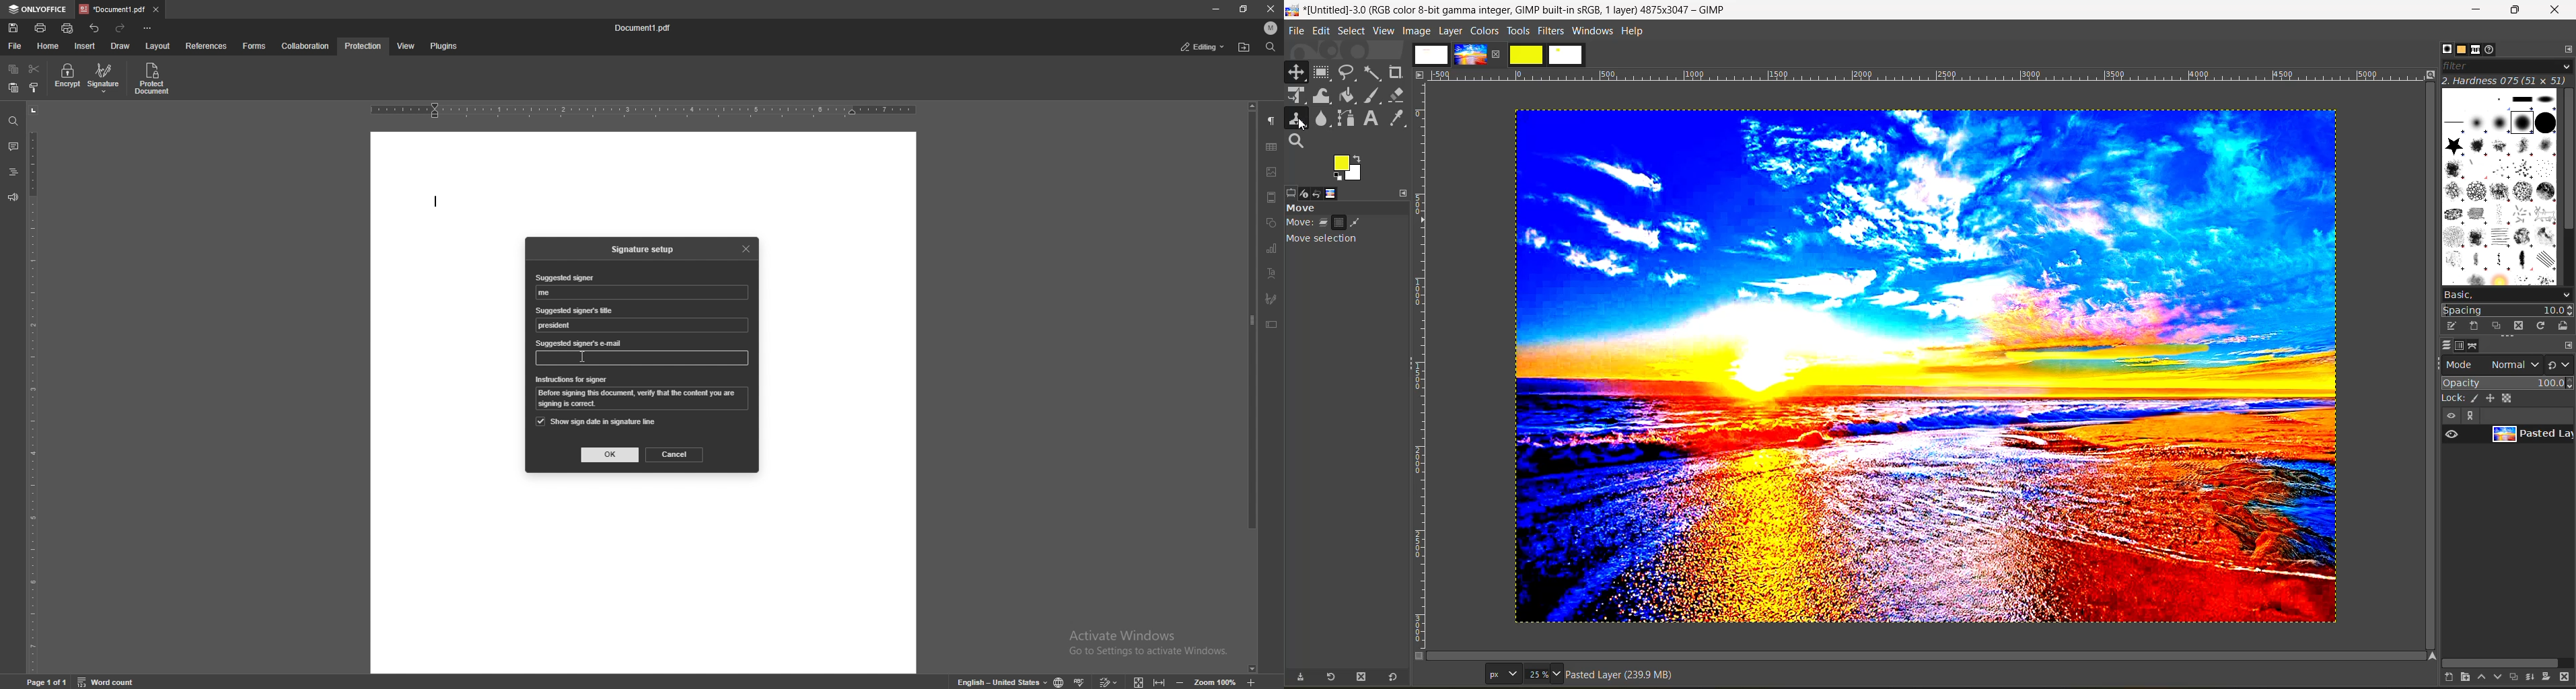  Describe the element at coordinates (33, 389) in the screenshot. I see `vertical scale` at that location.